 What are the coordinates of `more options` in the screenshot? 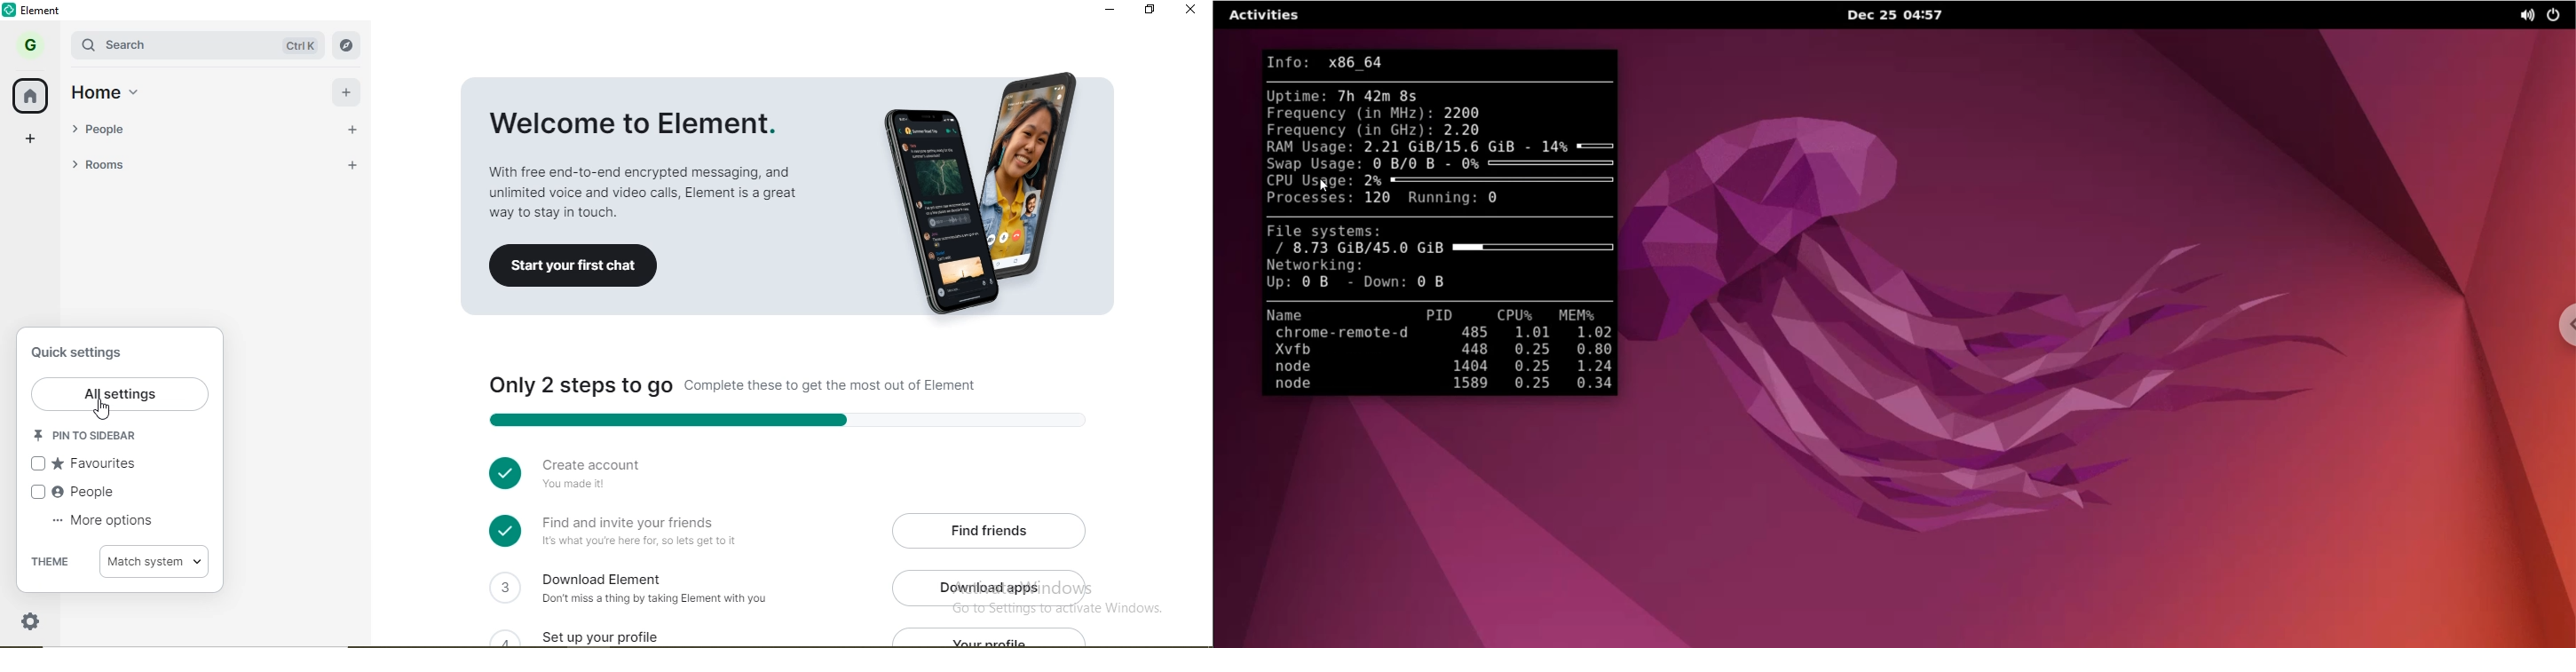 It's located at (103, 526).